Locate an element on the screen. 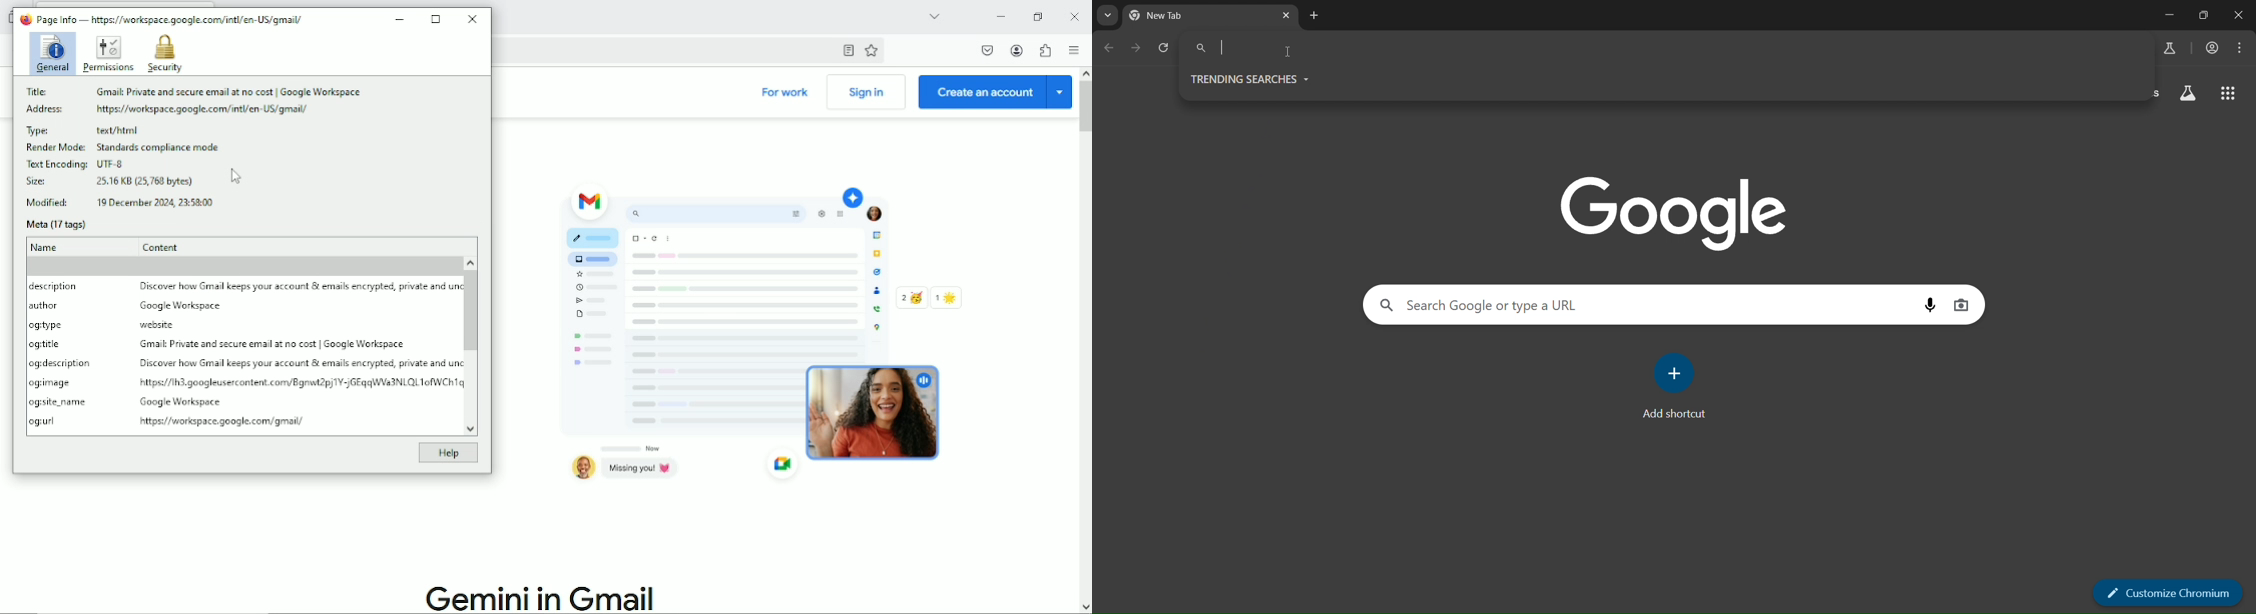  19 December 2024, 23:53:00 is located at coordinates (156, 202).